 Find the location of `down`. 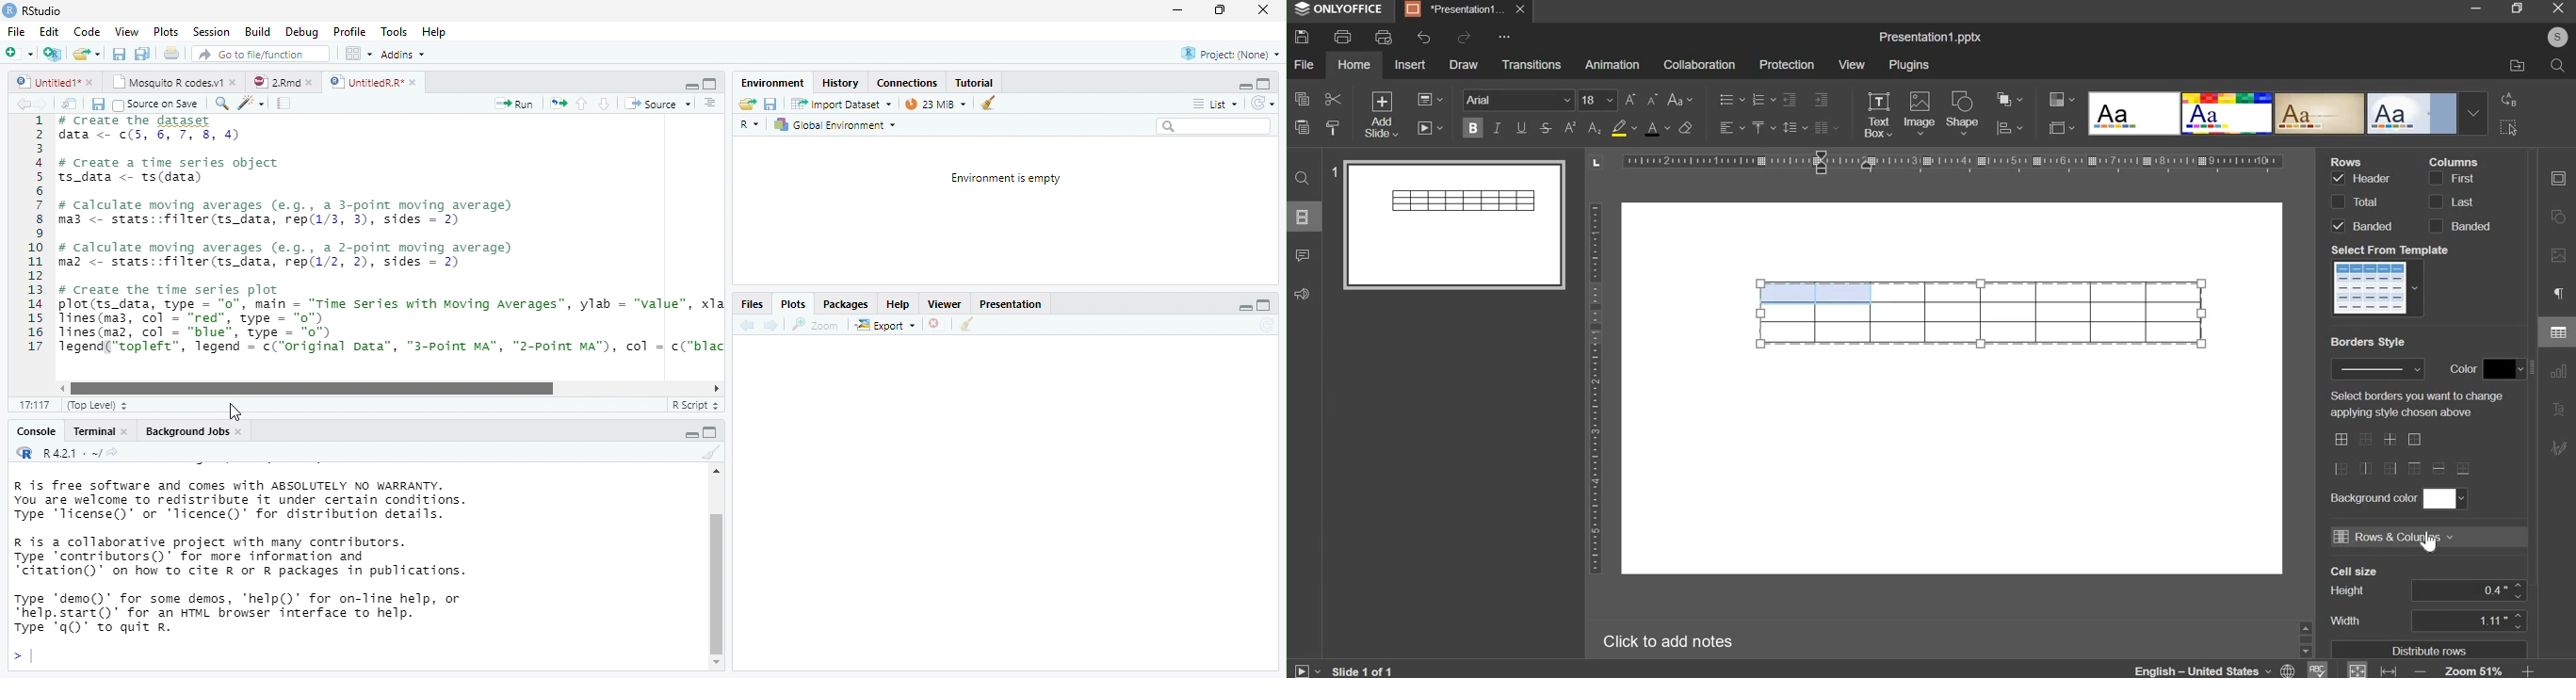

down is located at coordinates (604, 104).